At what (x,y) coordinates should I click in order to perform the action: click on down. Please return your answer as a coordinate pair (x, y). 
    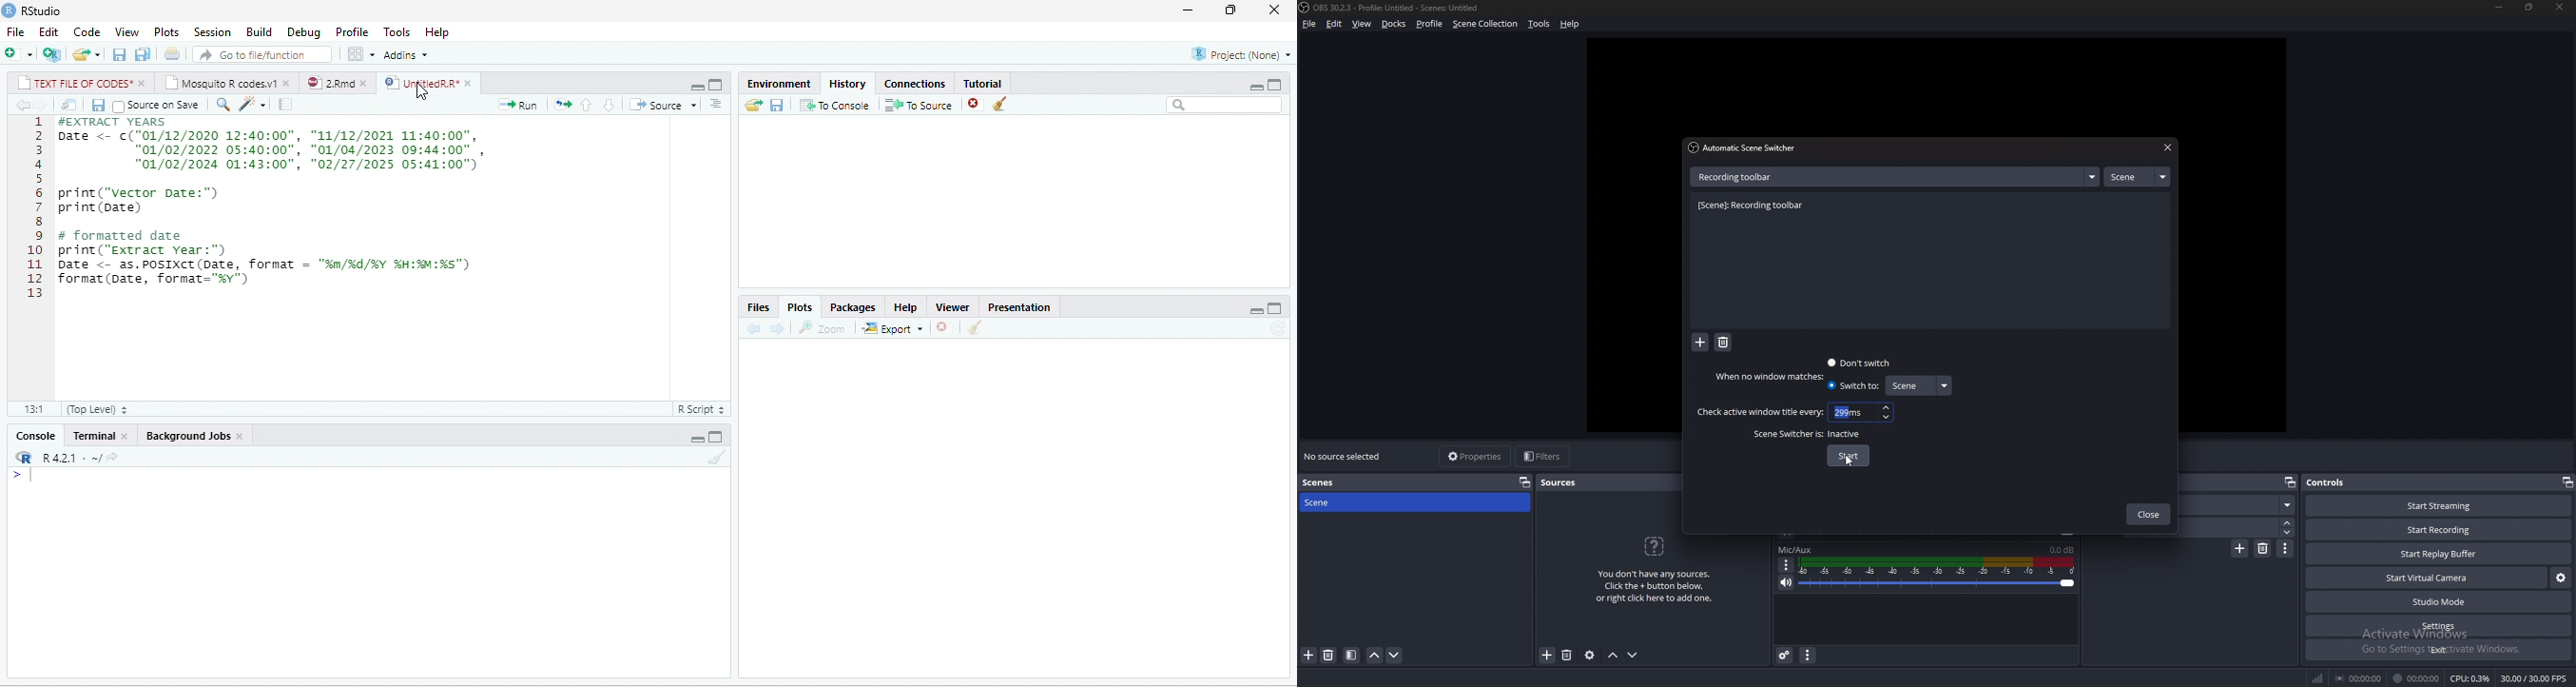
    Looking at the image, I should click on (609, 105).